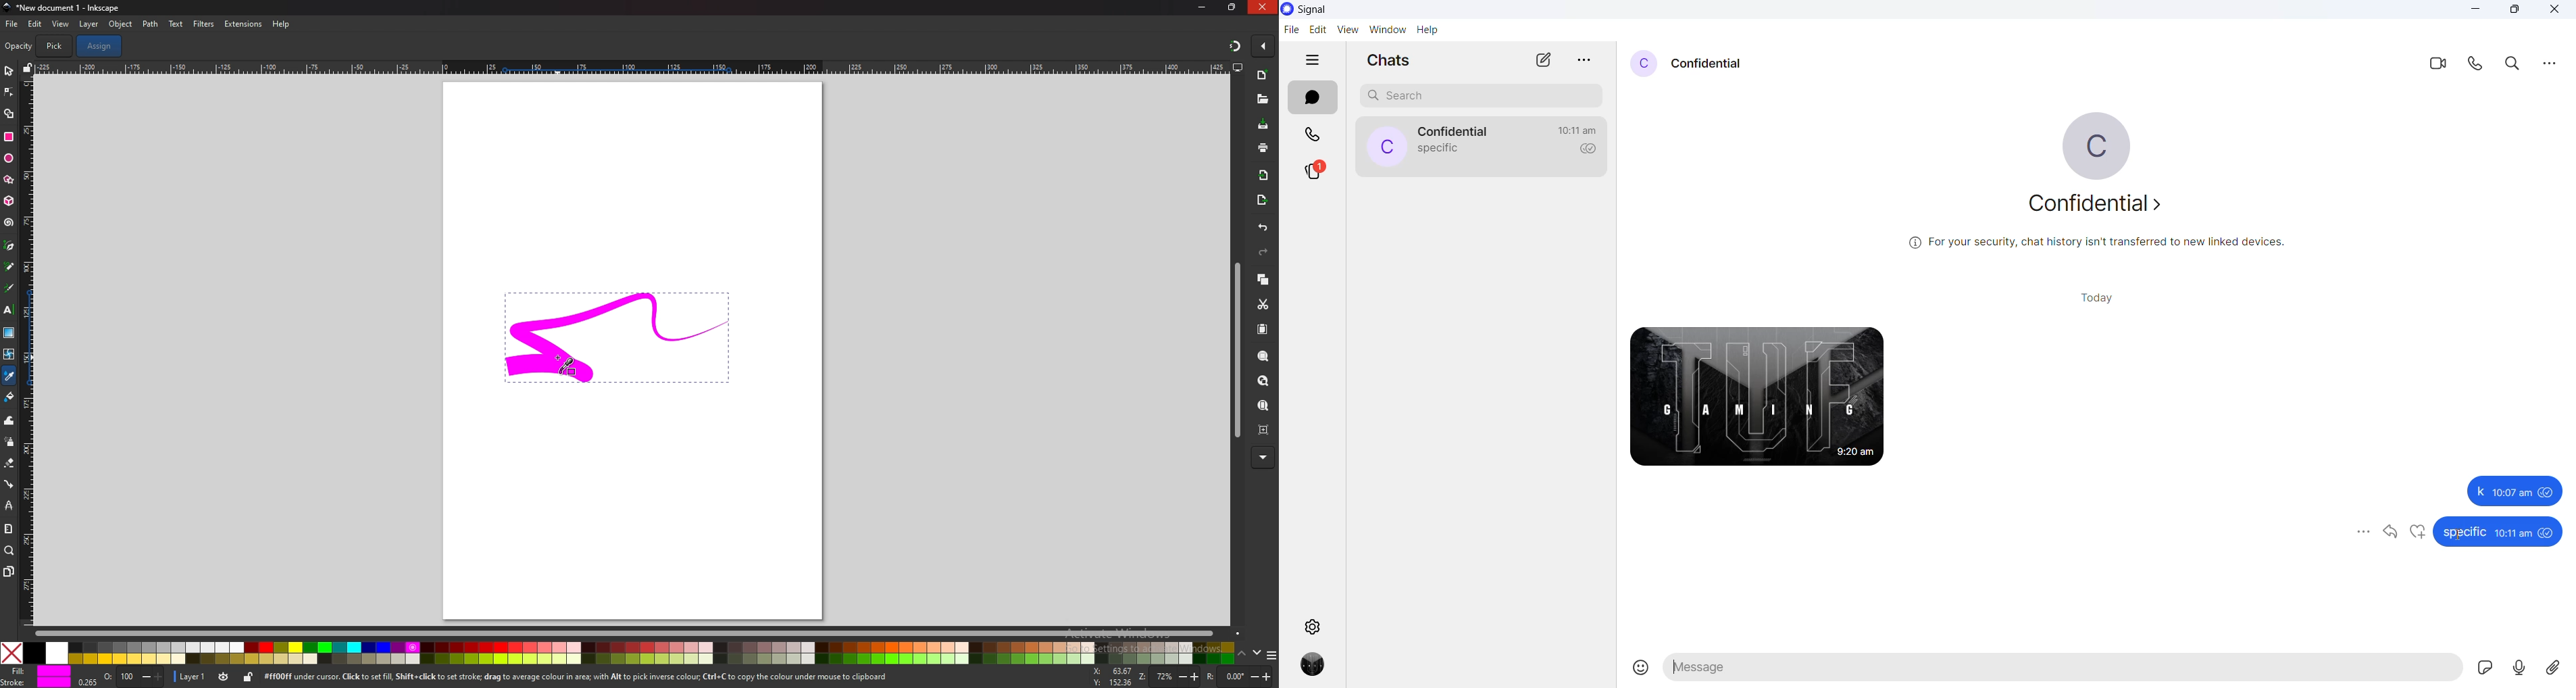  I want to click on more colors, so click(1272, 655).